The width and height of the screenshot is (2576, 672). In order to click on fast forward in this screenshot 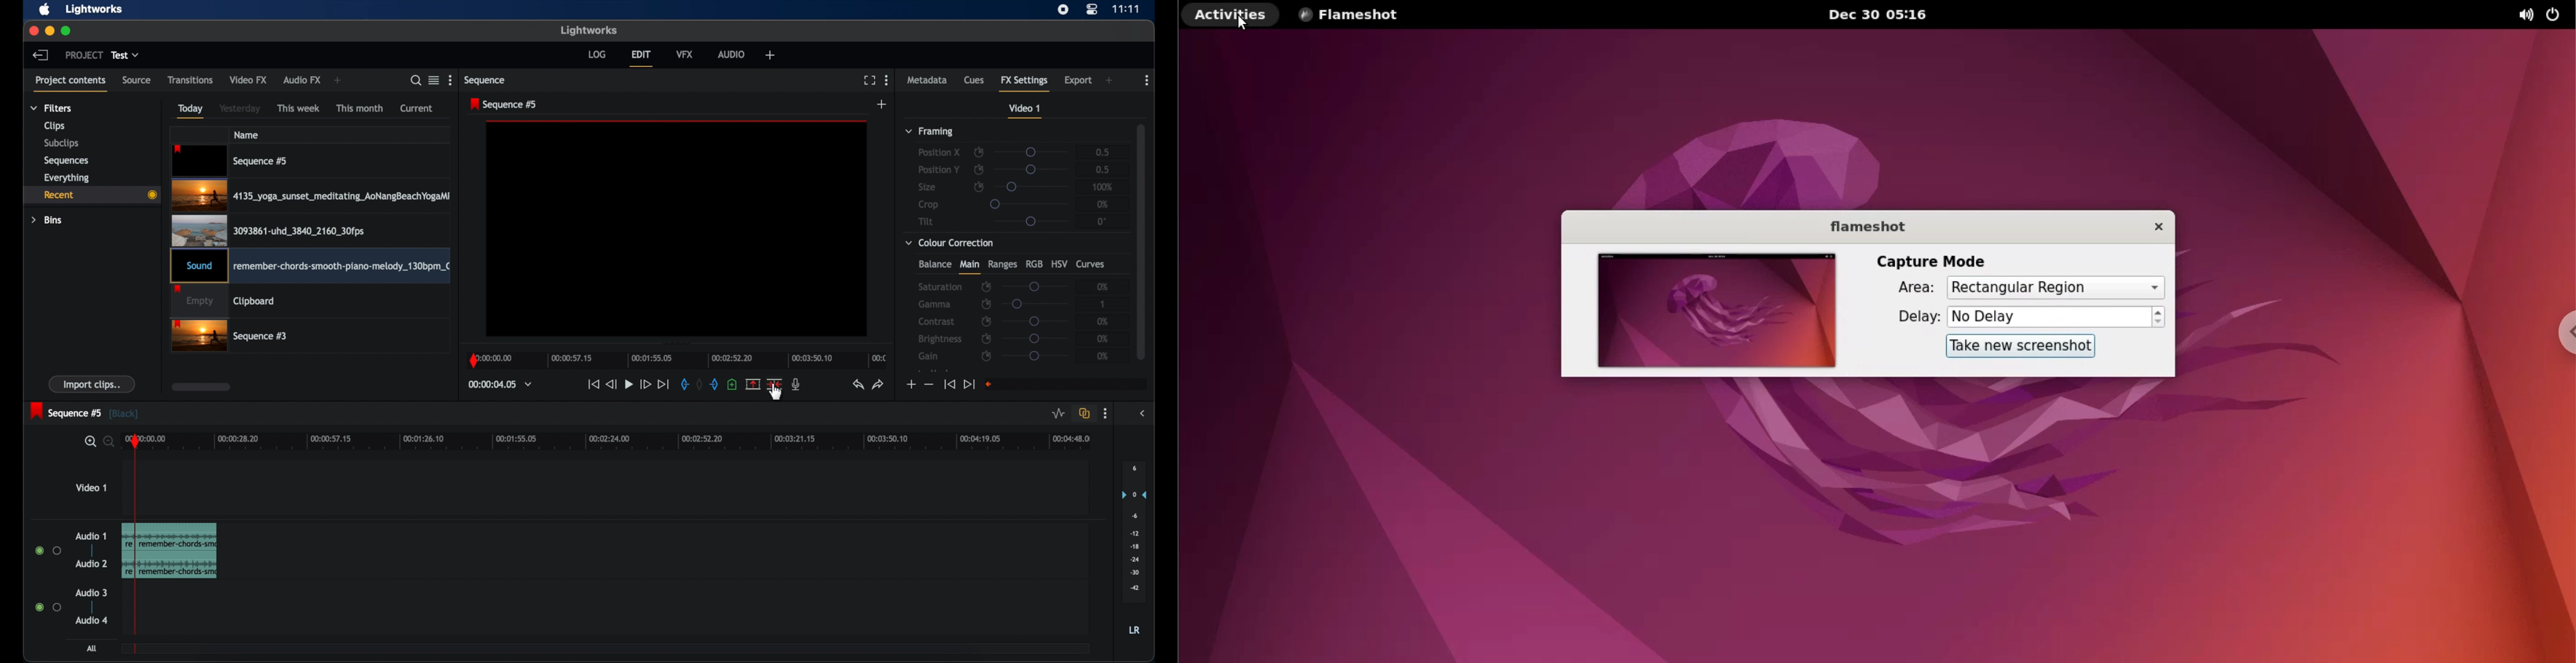, I will do `click(646, 384)`.